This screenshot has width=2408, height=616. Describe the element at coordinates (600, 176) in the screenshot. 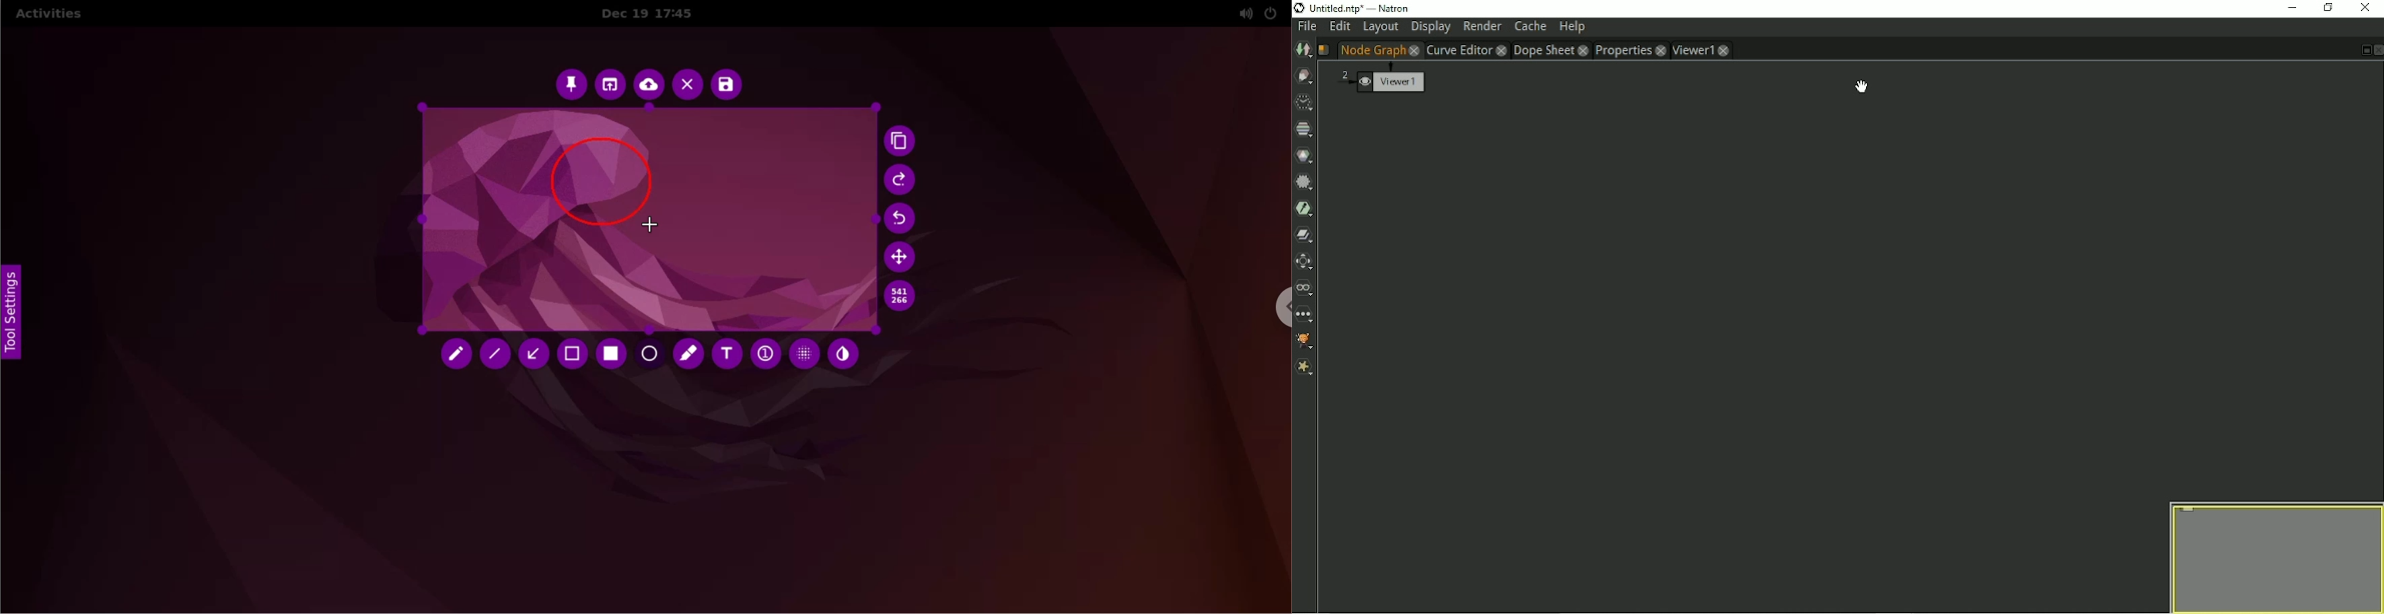

I see `circle` at that location.